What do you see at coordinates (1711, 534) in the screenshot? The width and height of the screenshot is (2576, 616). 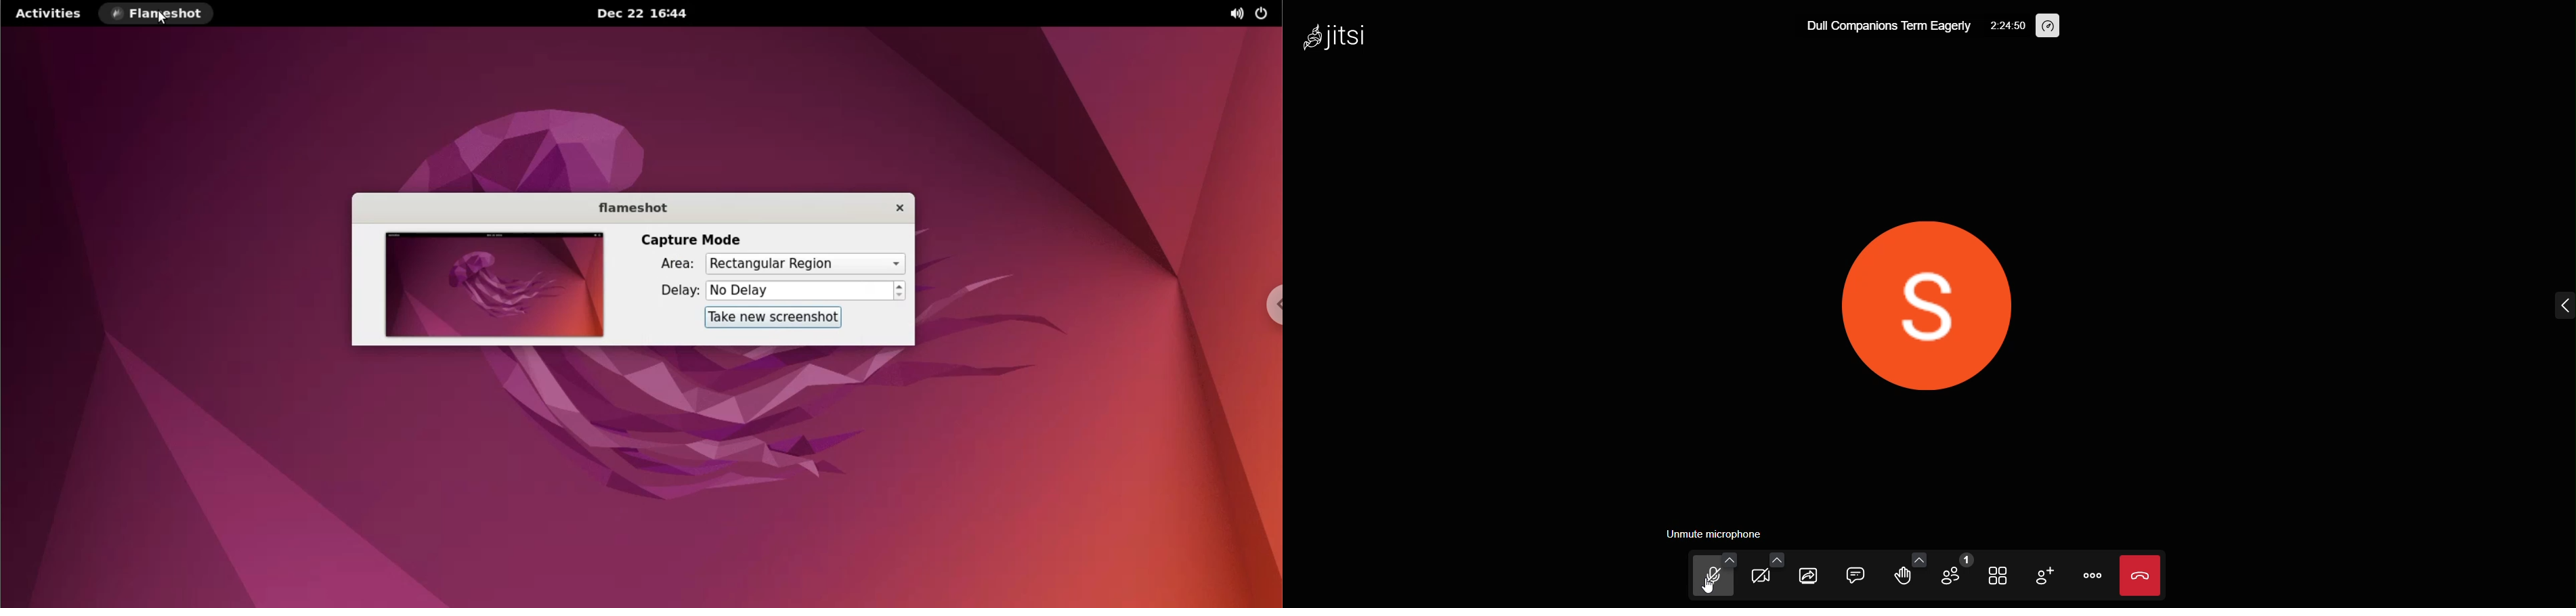 I see `unmute microphone` at bounding box center [1711, 534].